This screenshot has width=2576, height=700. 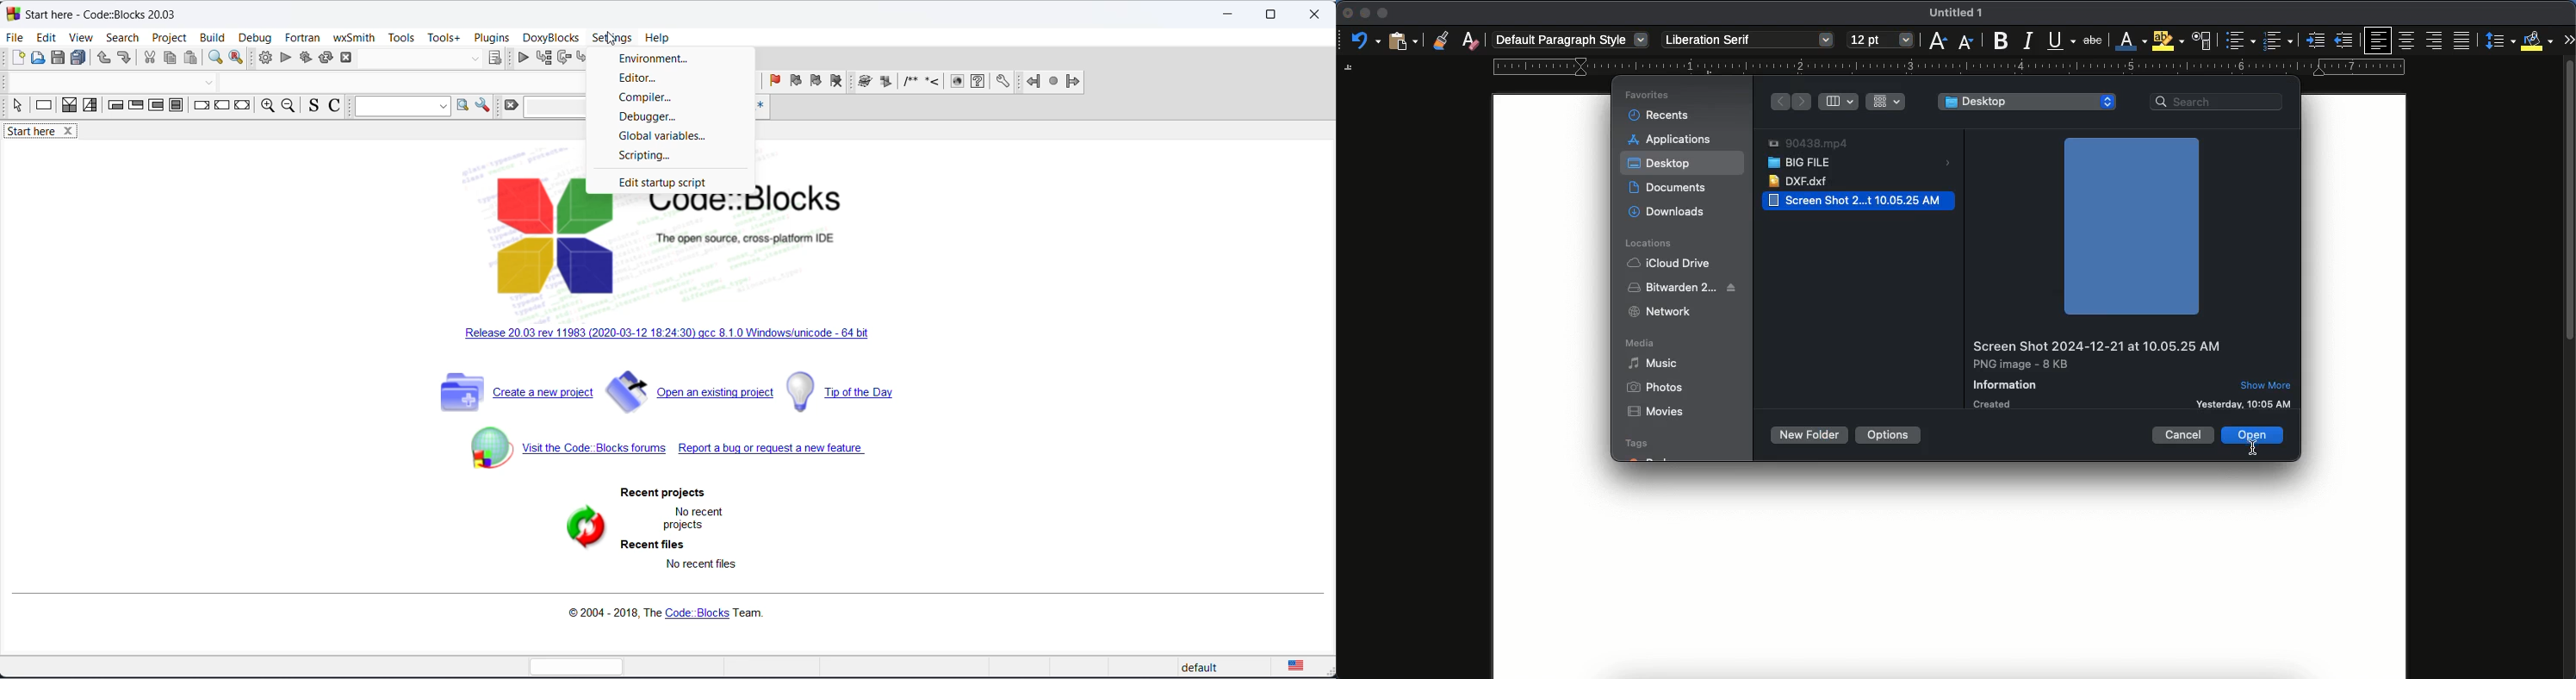 What do you see at coordinates (2463, 40) in the screenshot?
I see `justify` at bounding box center [2463, 40].